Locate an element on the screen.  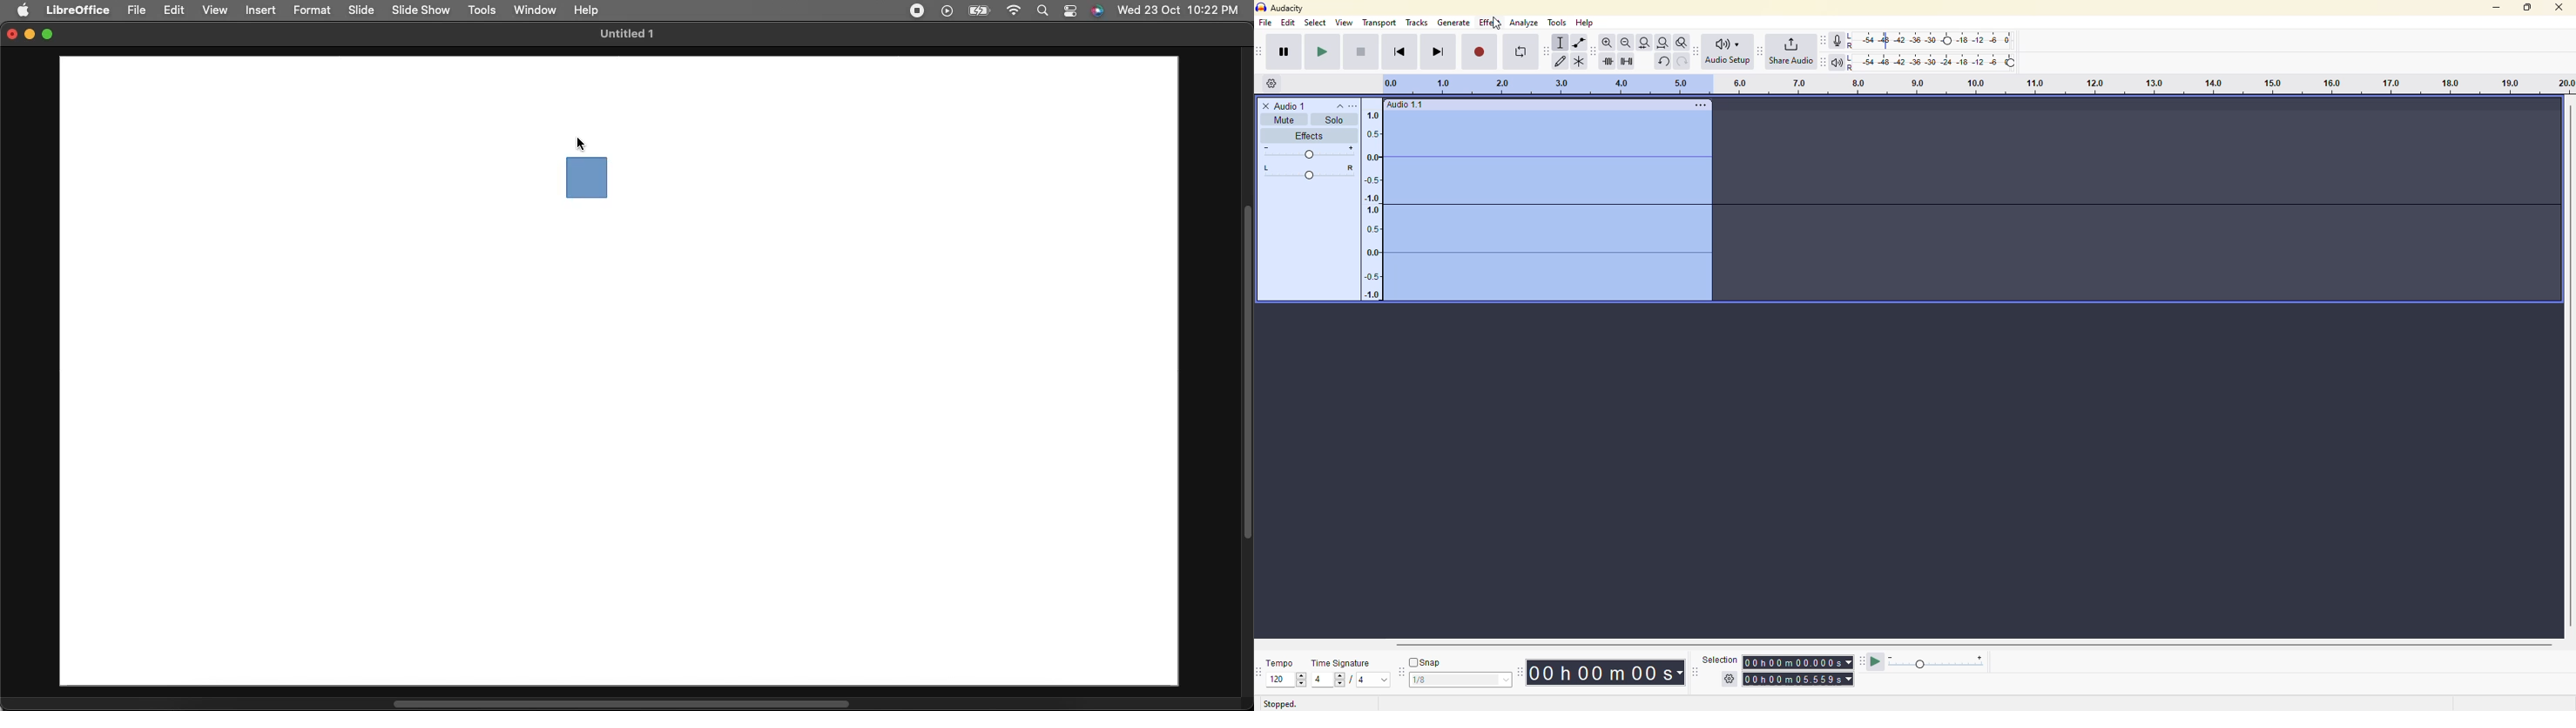
audacity is located at coordinates (1280, 8).